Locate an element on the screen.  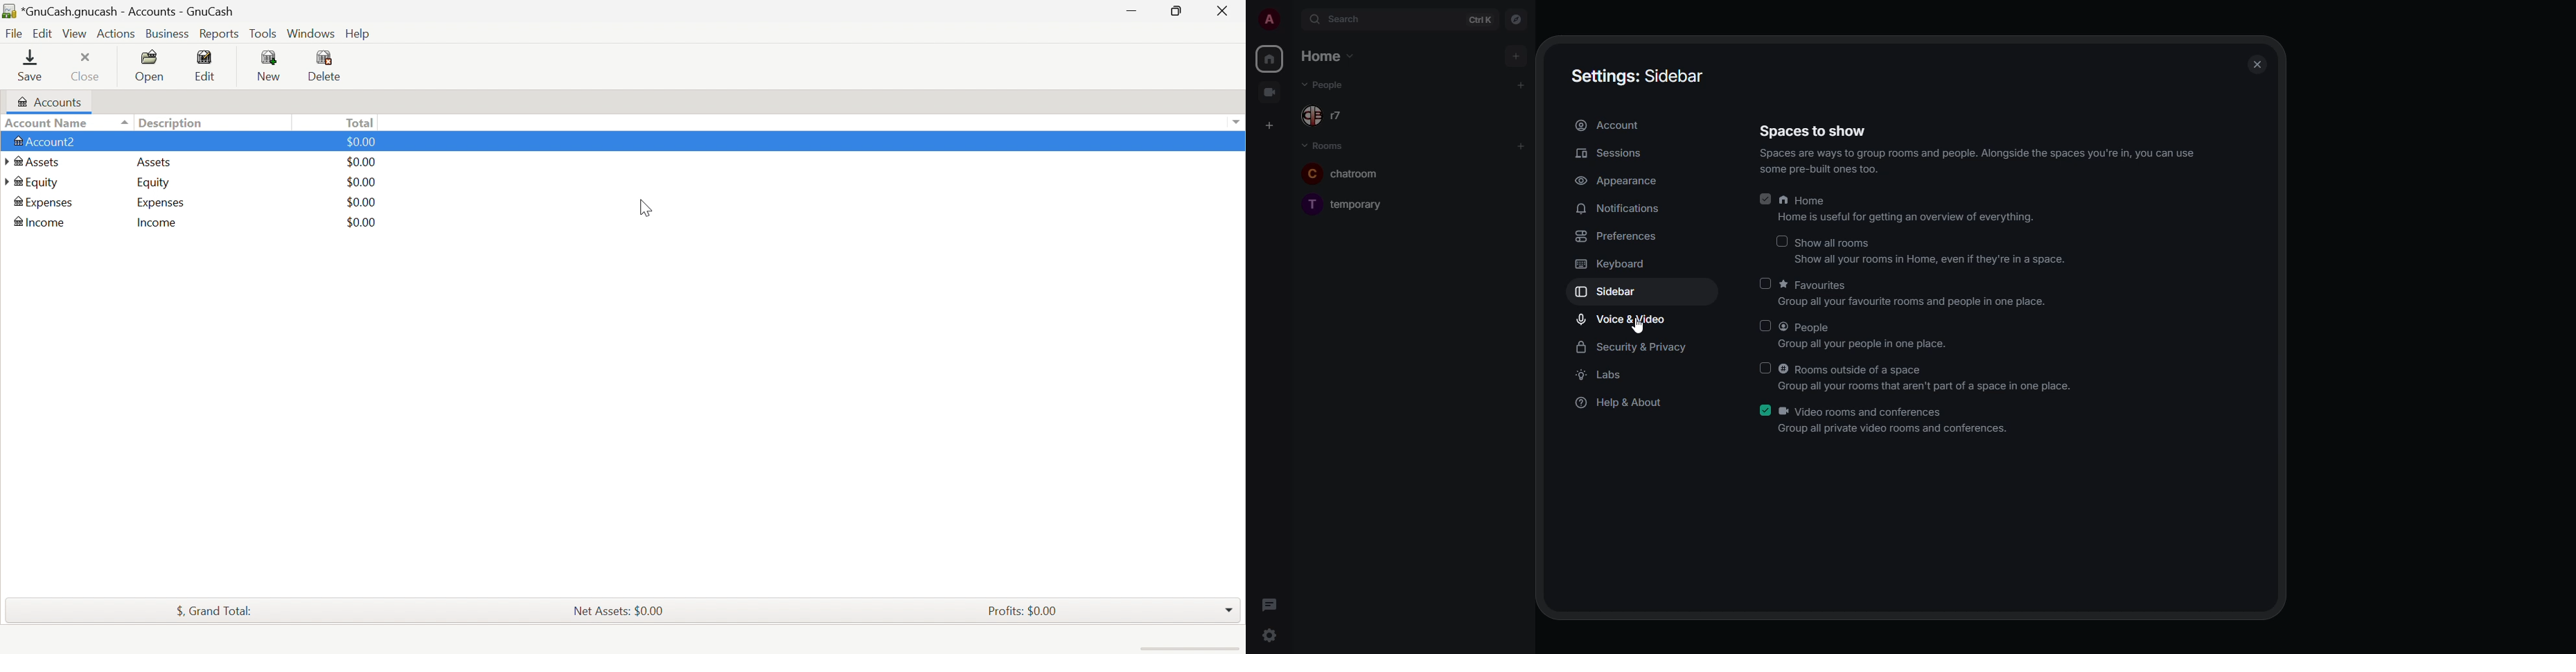
click to enable is located at coordinates (1765, 283).